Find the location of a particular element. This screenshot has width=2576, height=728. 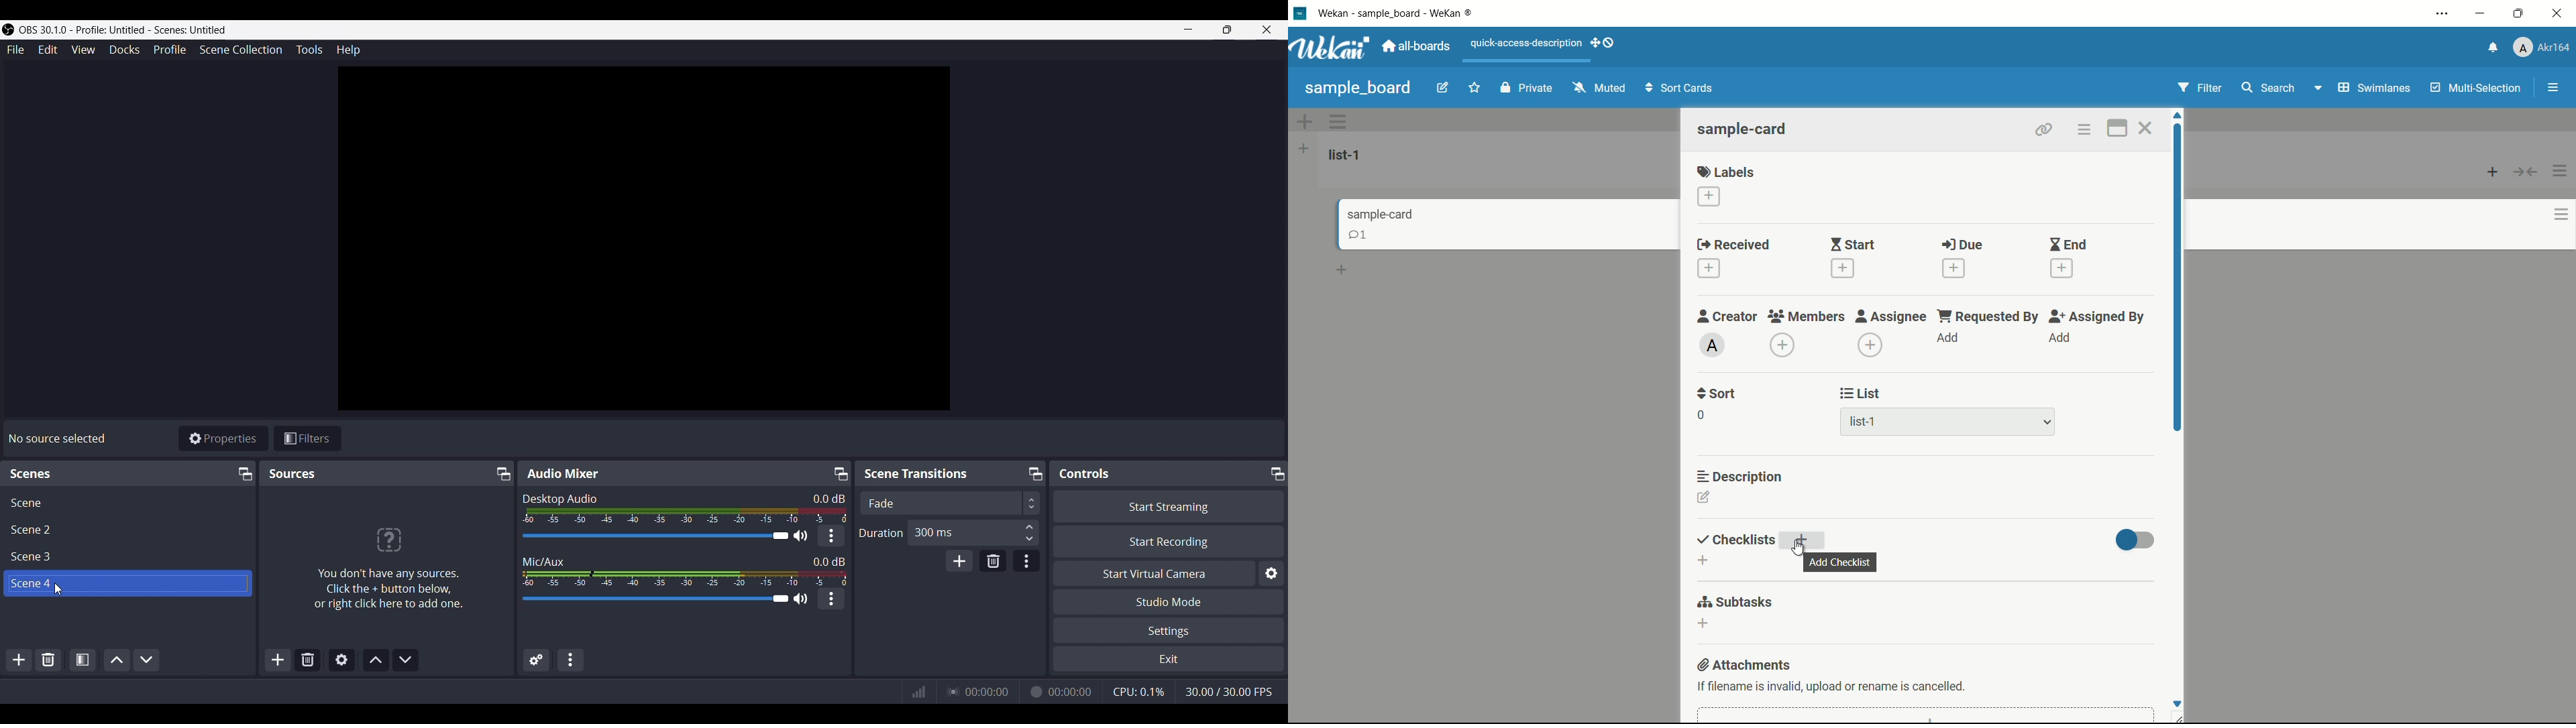

Settings is located at coordinates (1171, 631).